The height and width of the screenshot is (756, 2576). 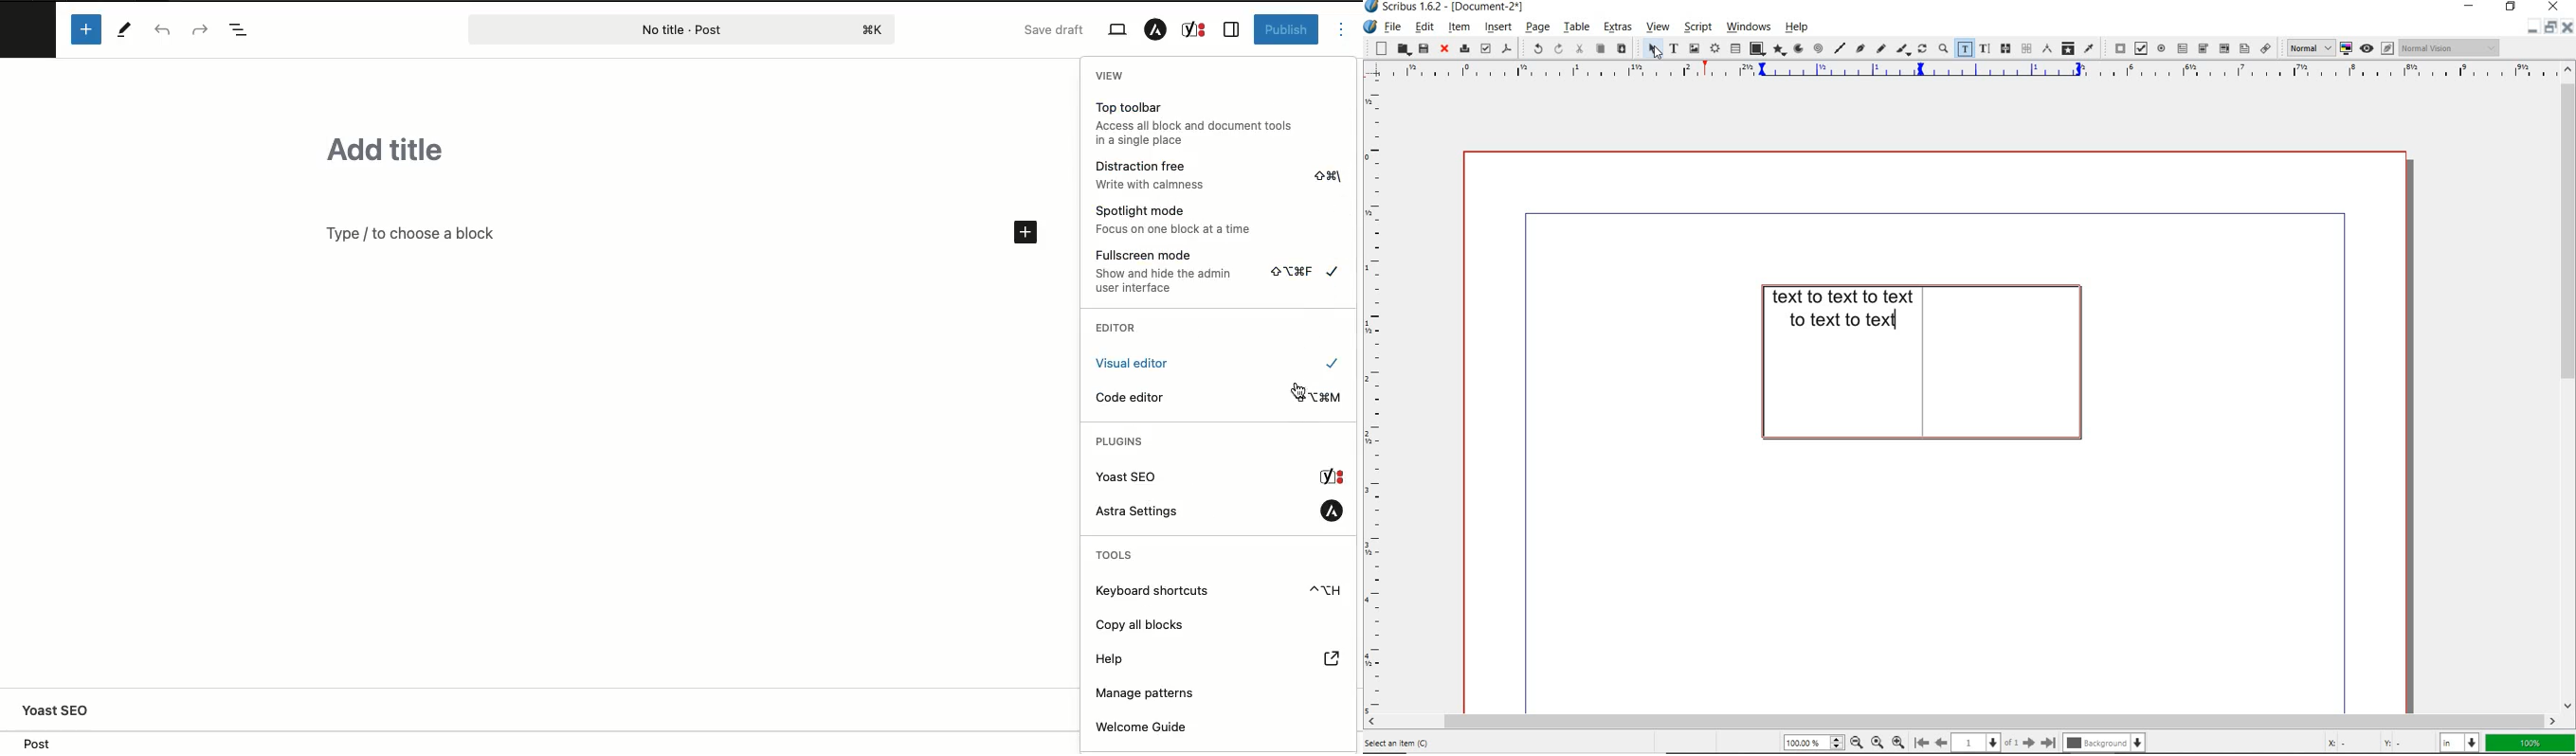 I want to click on polygon, so click(x=1778, y=49).